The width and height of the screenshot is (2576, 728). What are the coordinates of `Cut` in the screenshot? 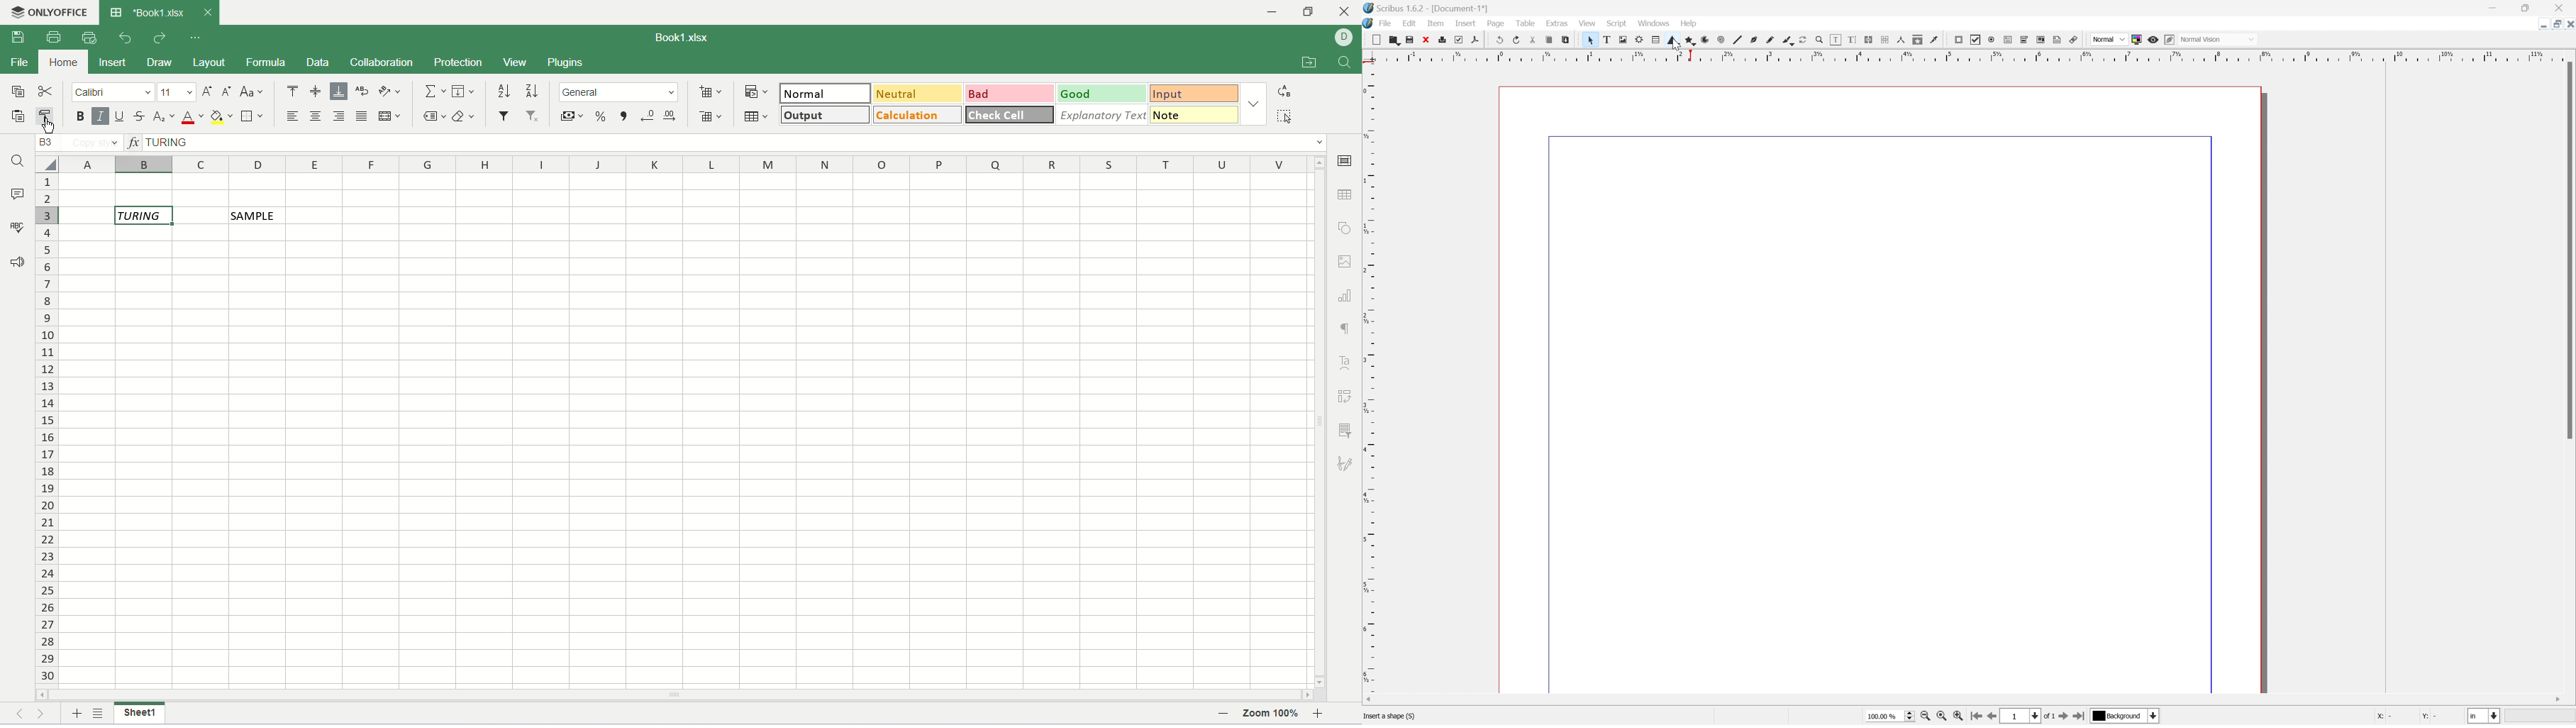 It's located at (1531, 40).